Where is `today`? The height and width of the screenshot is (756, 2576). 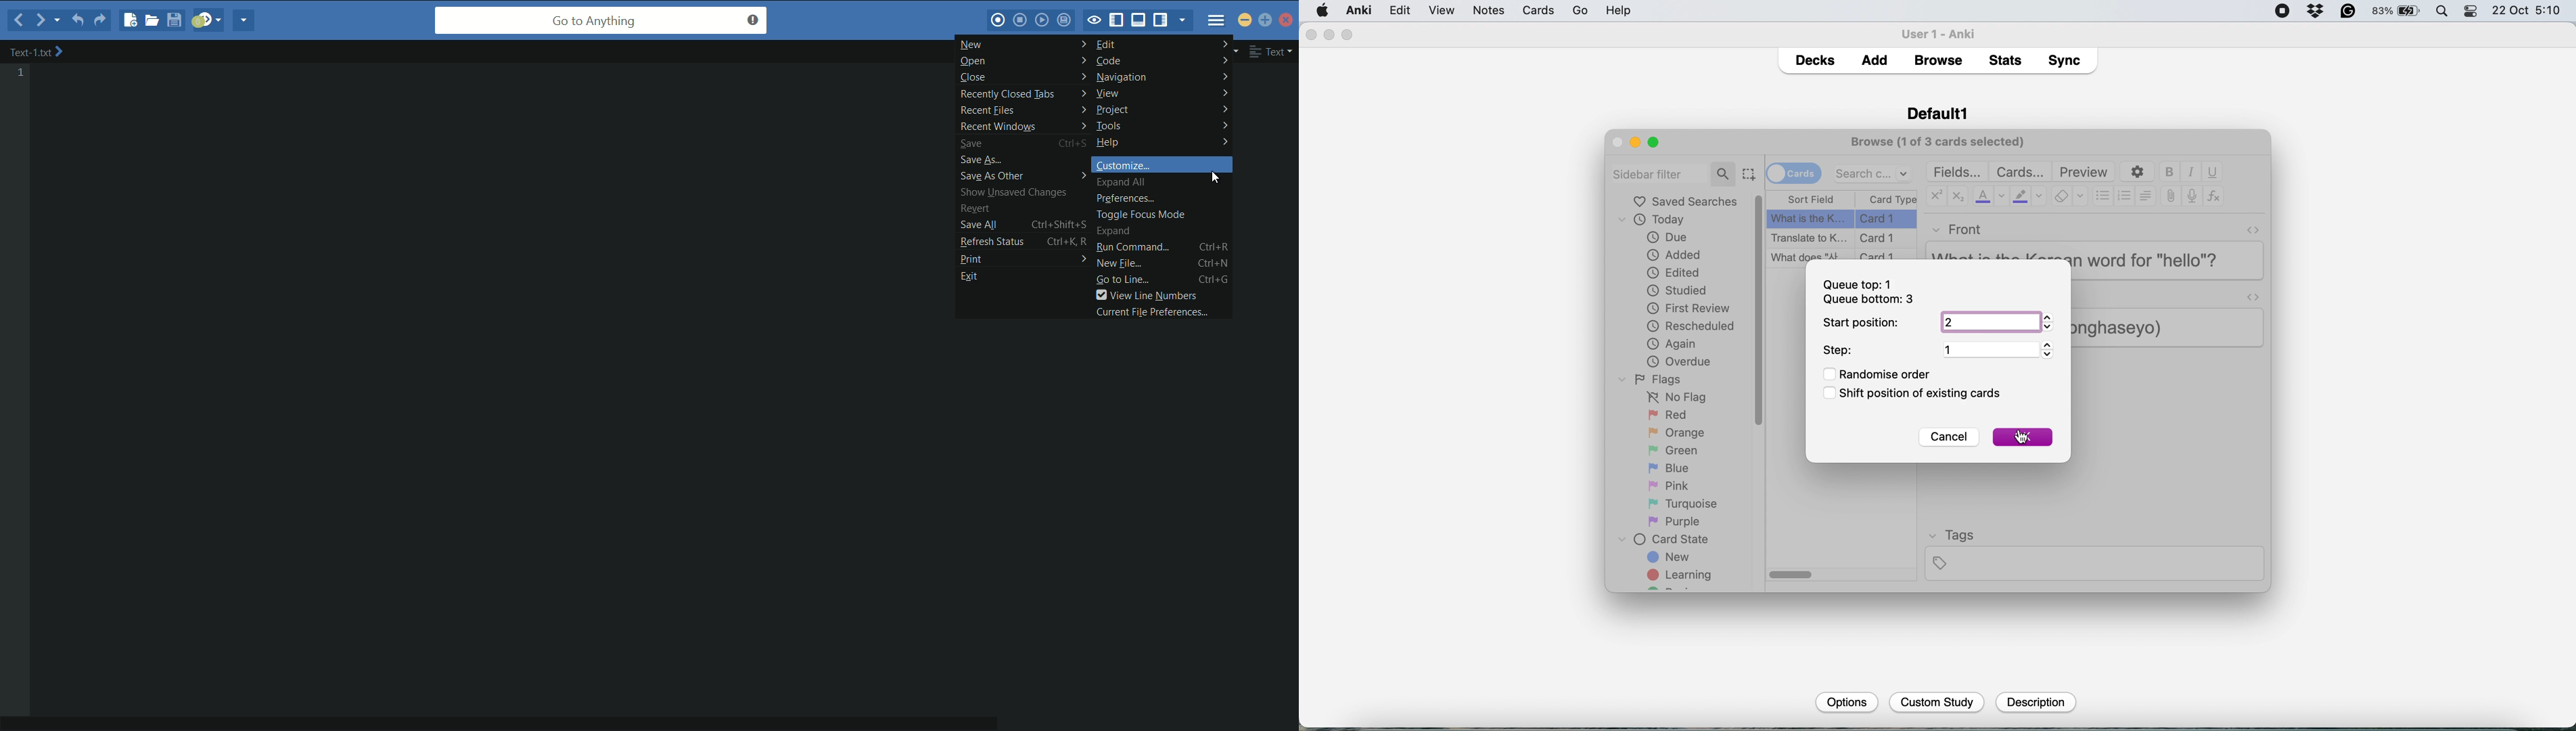
today is located at coordinates (1657, 220).